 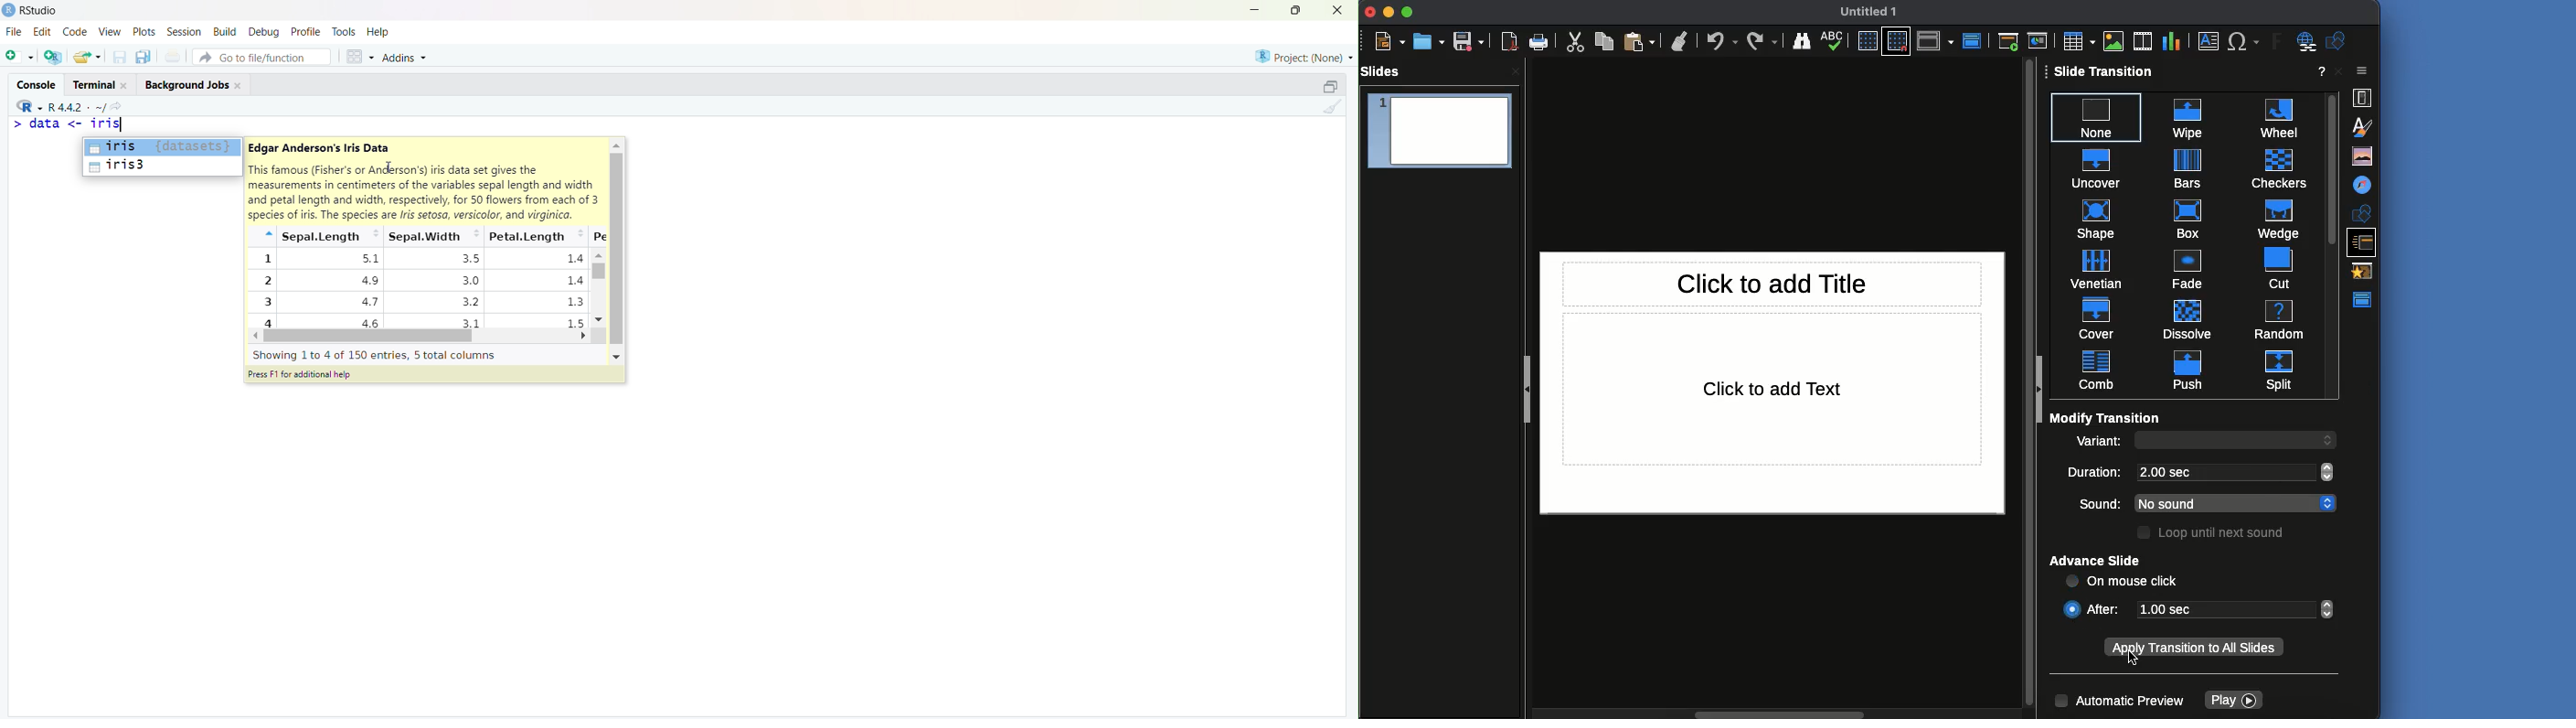 I want to click on Textbox, so click(x=2209, y=42).